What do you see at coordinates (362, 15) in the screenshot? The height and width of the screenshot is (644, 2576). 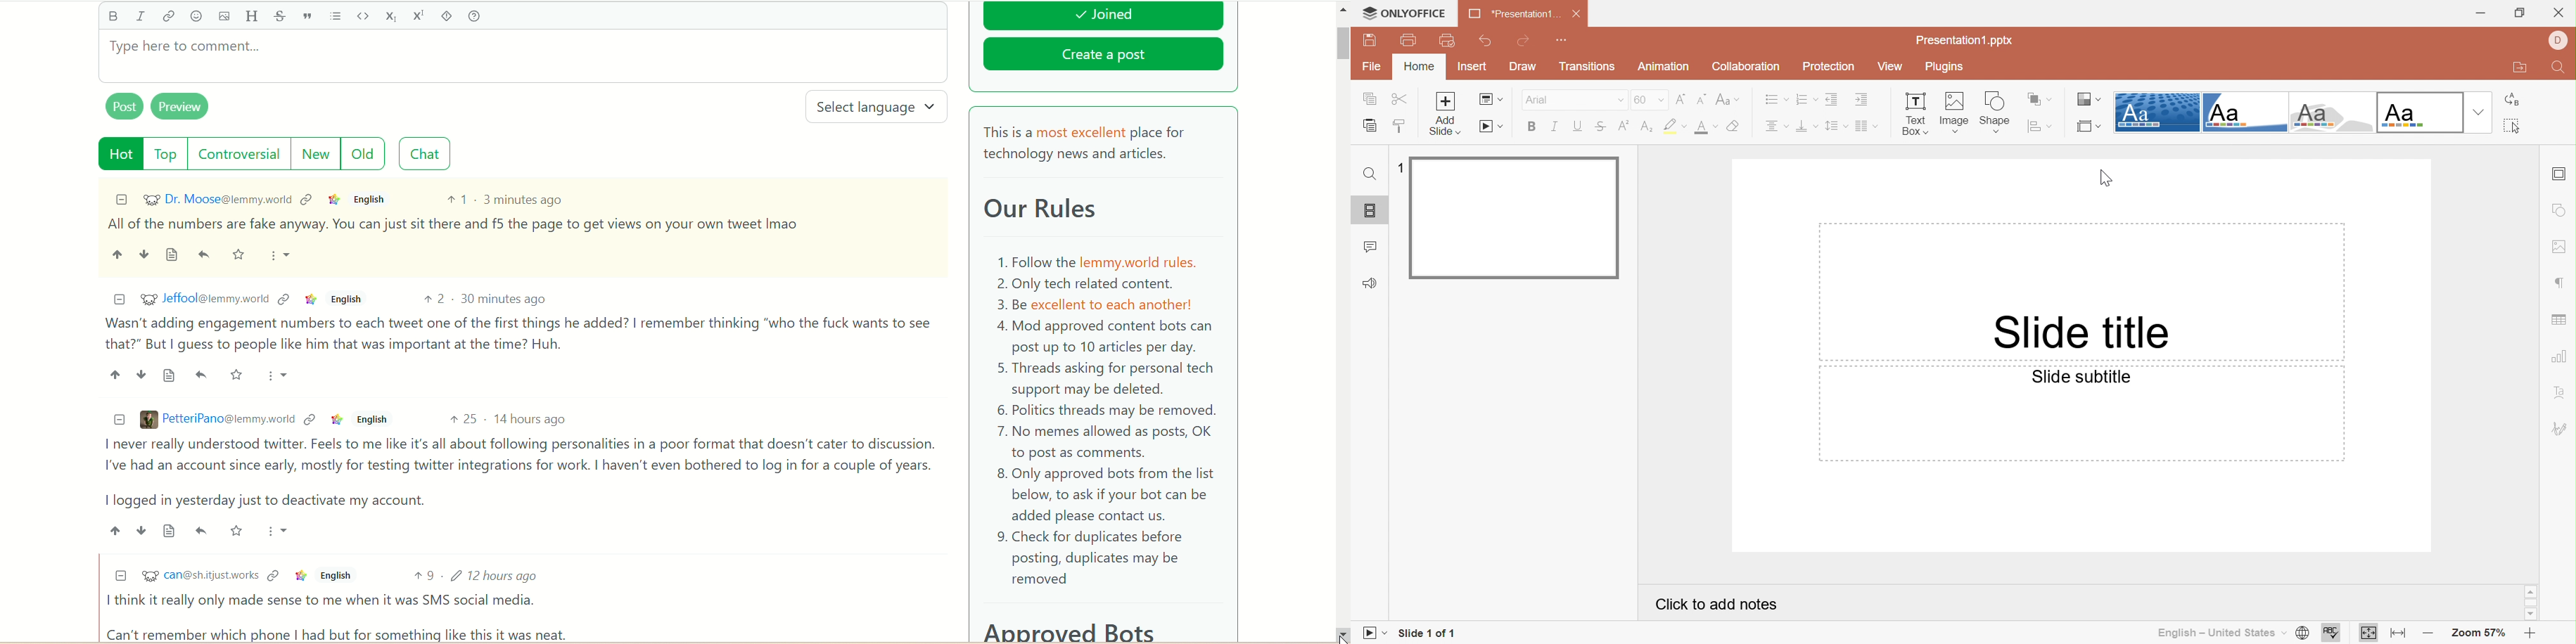 I see `code` at bounding box center [362, 15].